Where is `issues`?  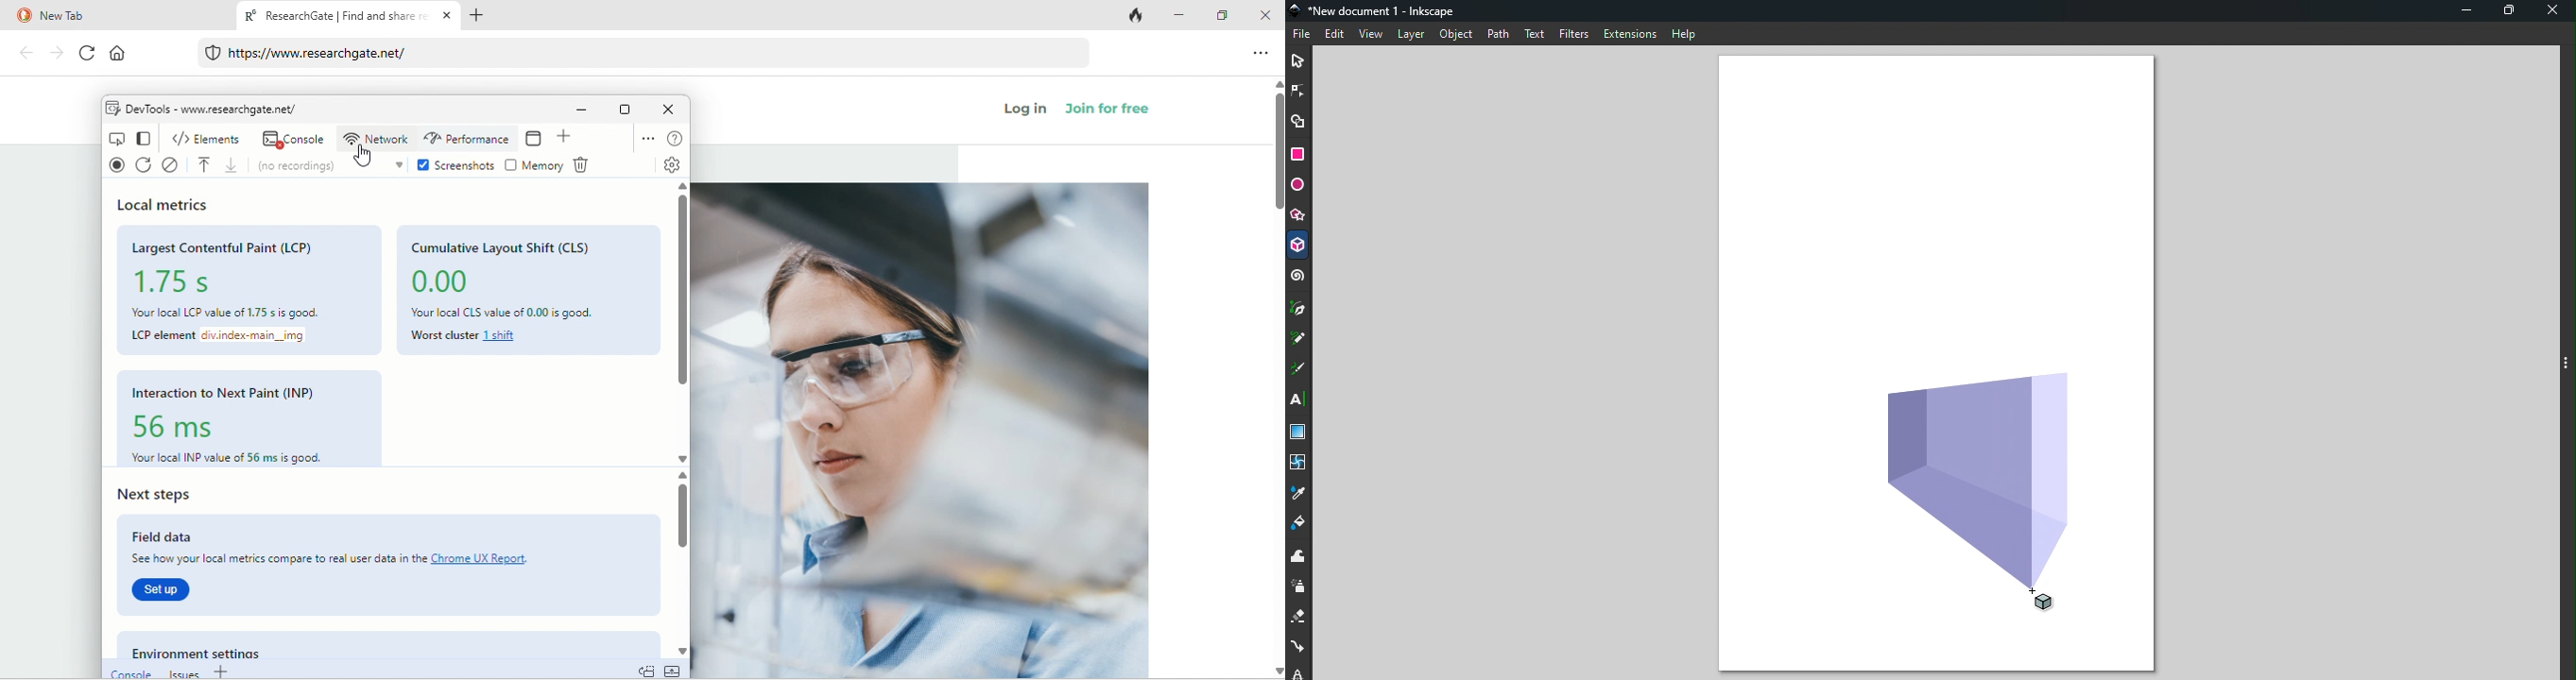 issues is located at coordinates (182, 672).